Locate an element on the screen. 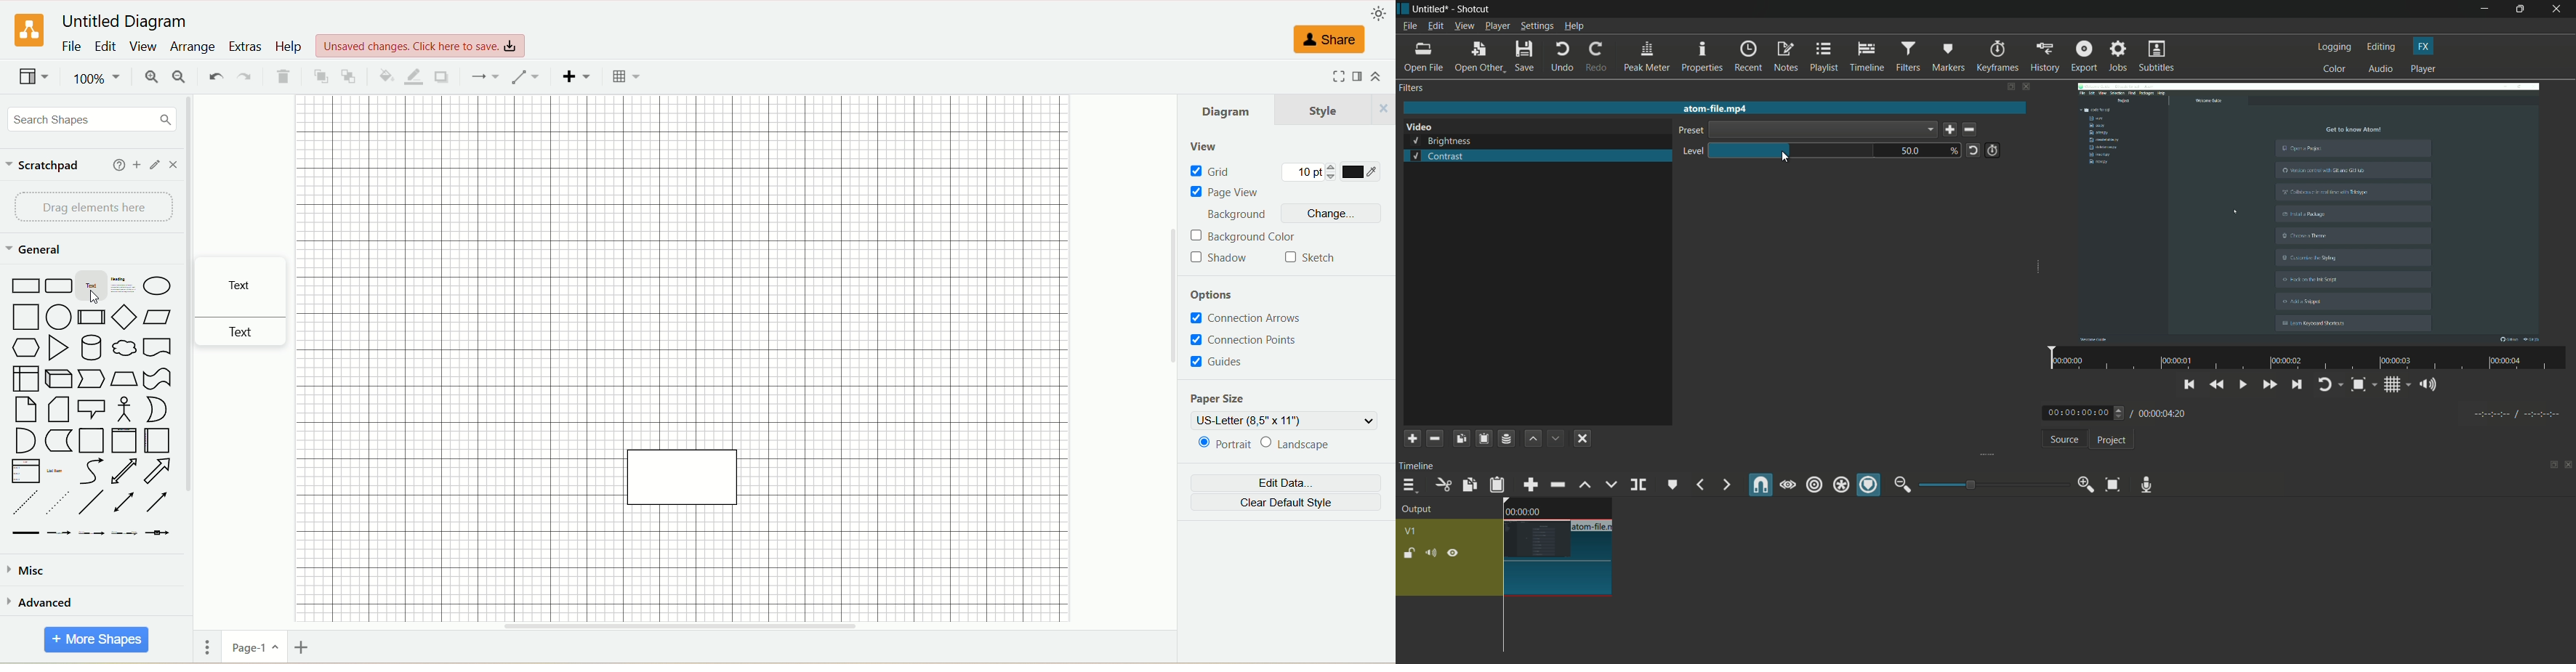 The height and width of the screenshot is (672, 2576). rounded rectangle is located at coordinates (56, 286).